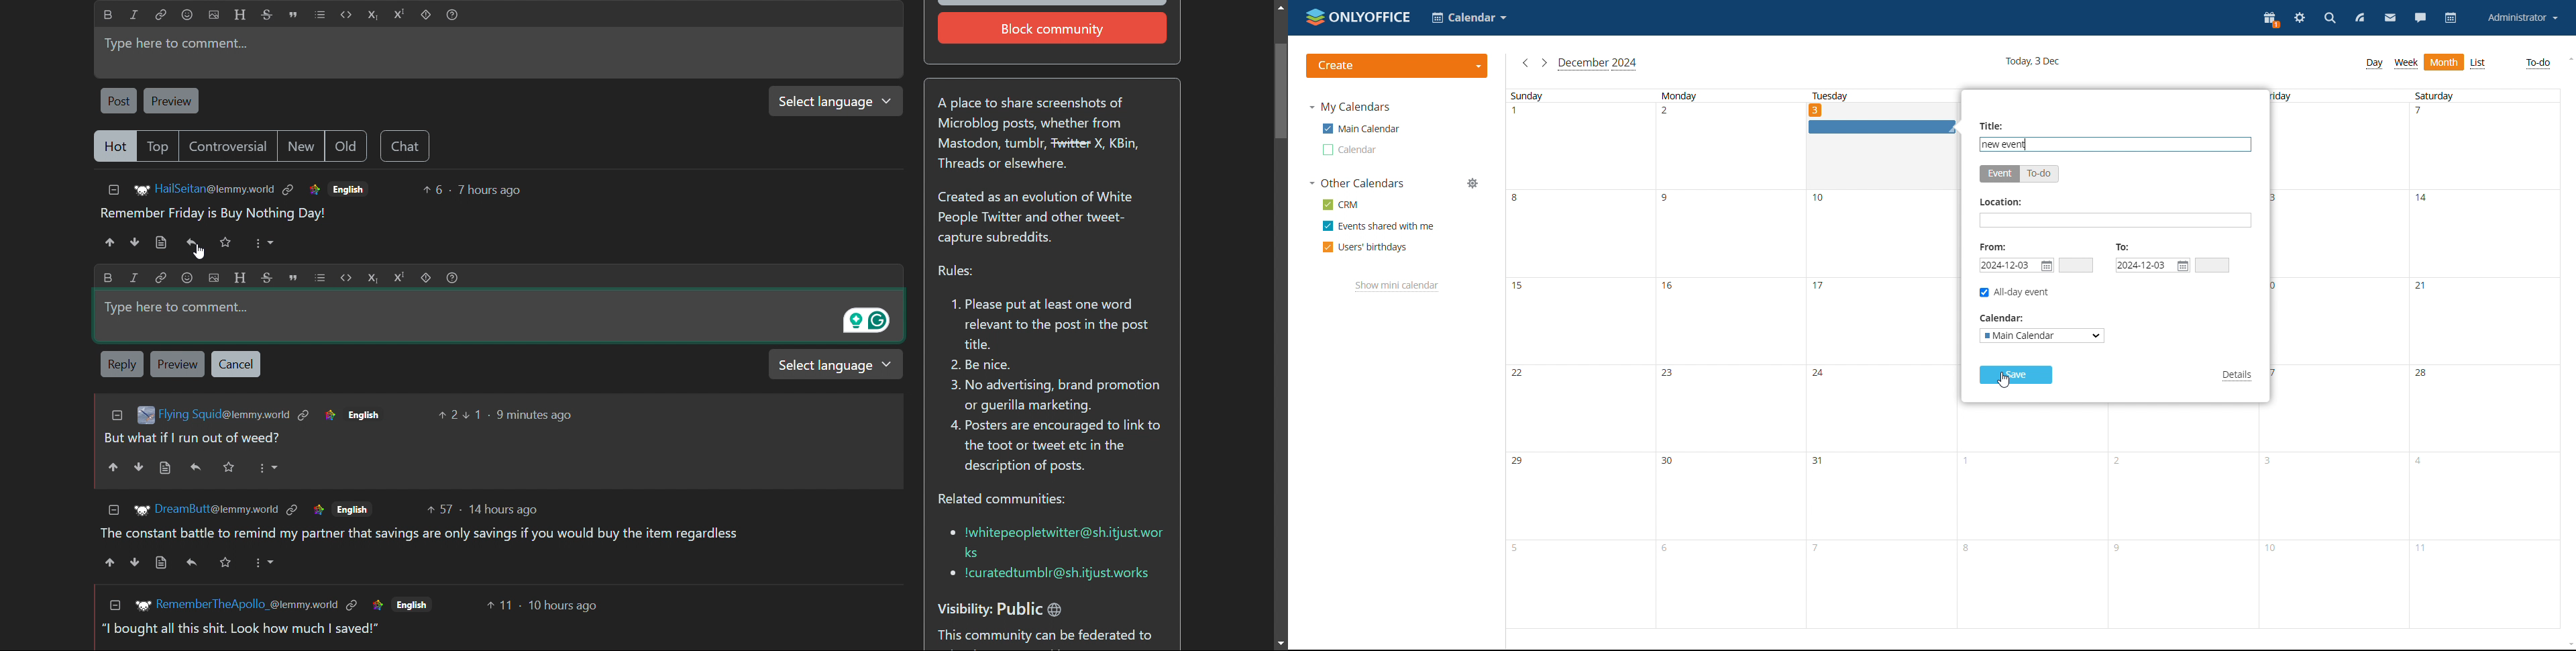  Describe the element at coordinates (170, 101) in the screenshot. I see `preview` at that location.